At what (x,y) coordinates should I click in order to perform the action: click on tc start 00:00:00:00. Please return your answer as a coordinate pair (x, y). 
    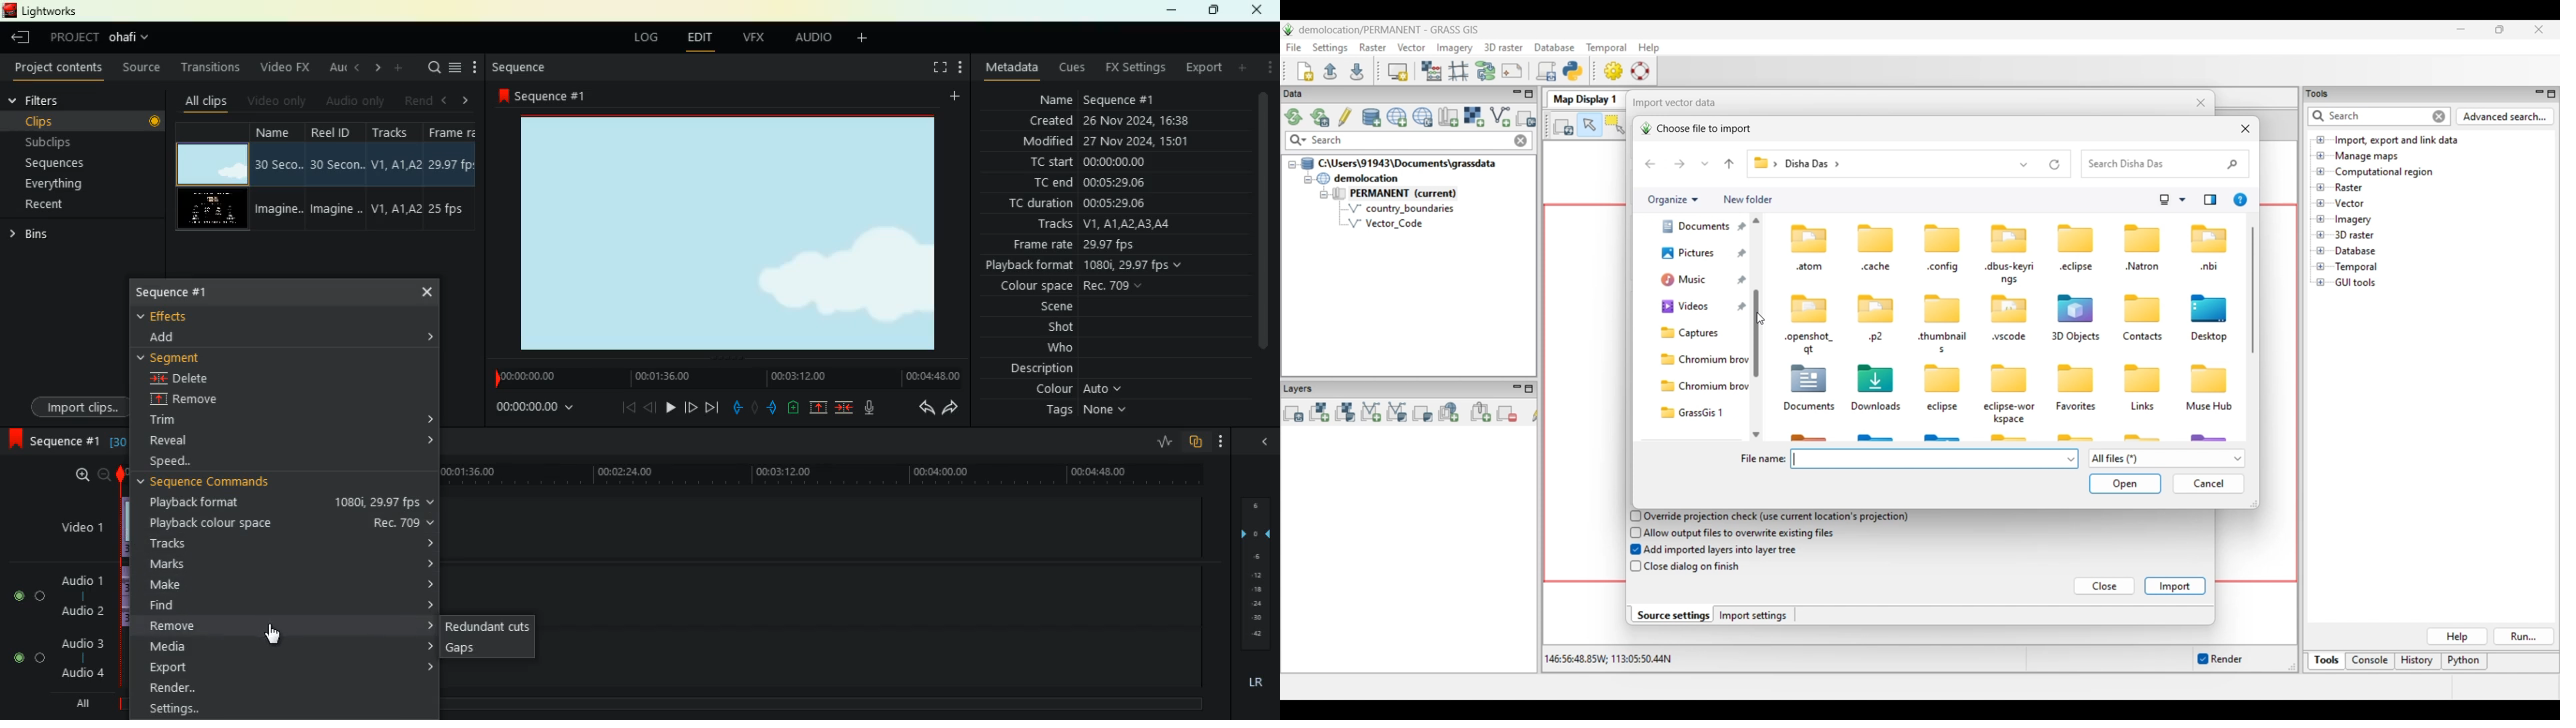
    Looking at the image, I should click on (1113, 163).